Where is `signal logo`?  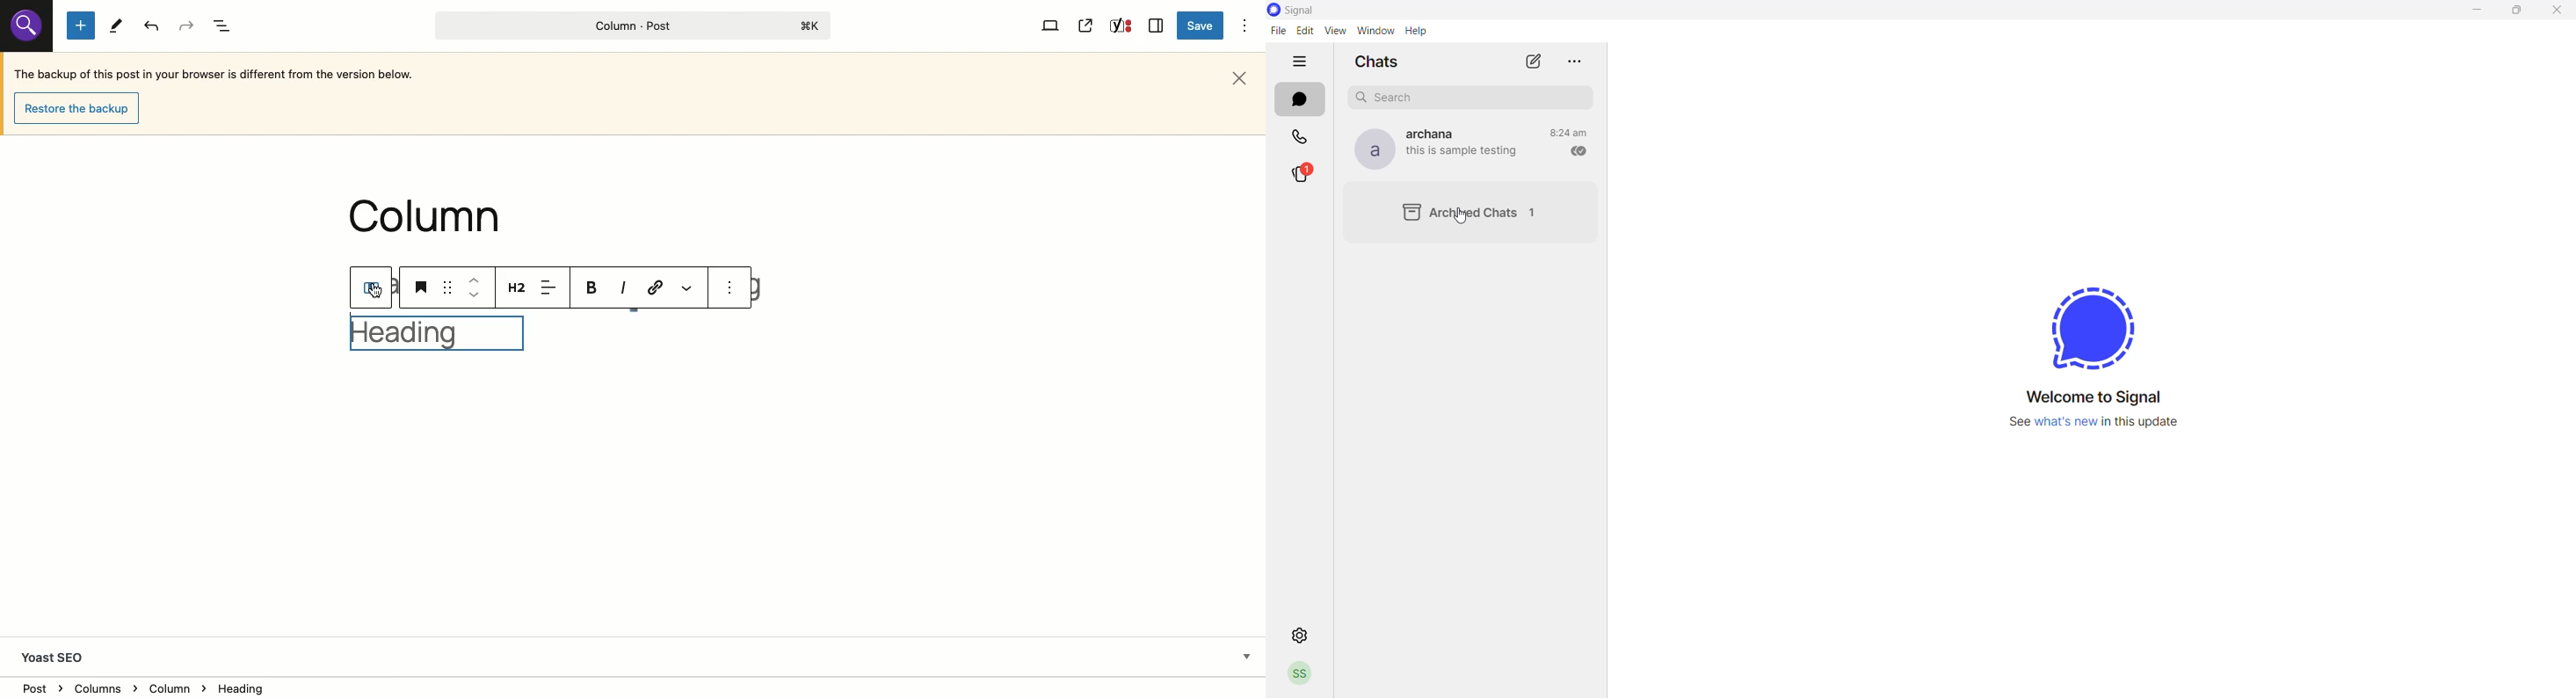
signal logo is located at coordinates (2100, 325).